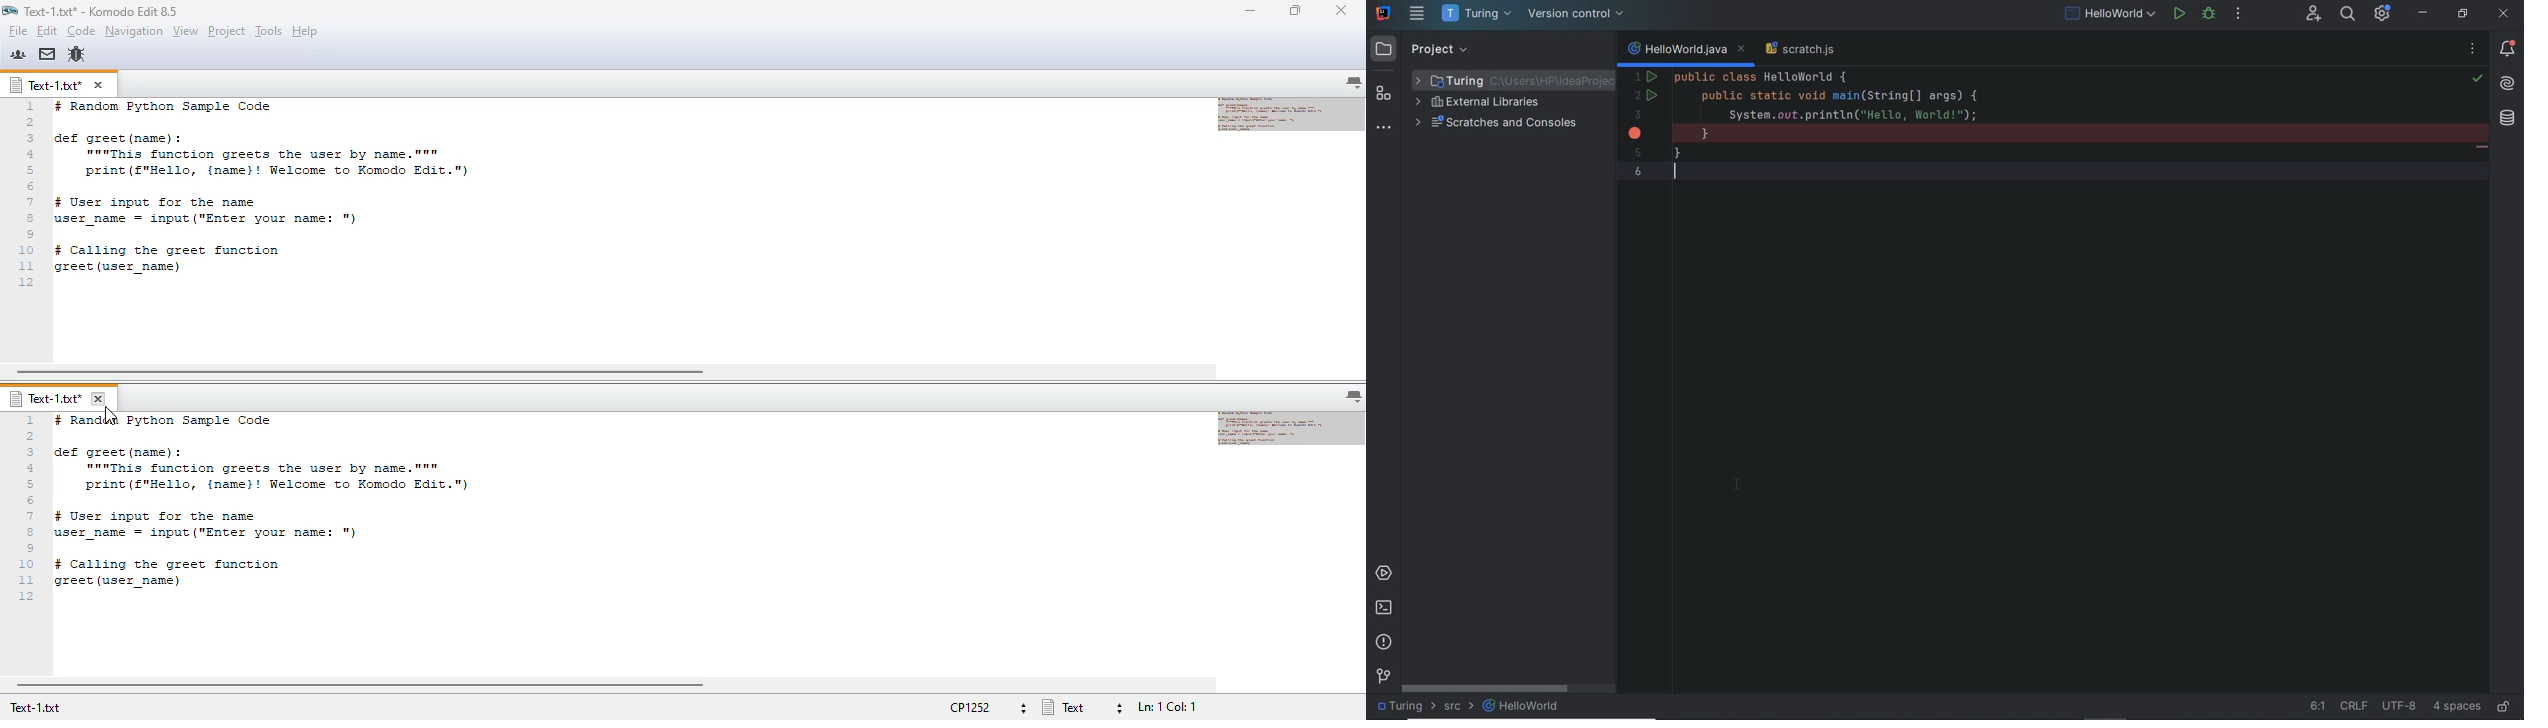  What do you see at coordinates (2315, 13) in the screenshot?
I see `code with me` at bounding box center [2315, 13].